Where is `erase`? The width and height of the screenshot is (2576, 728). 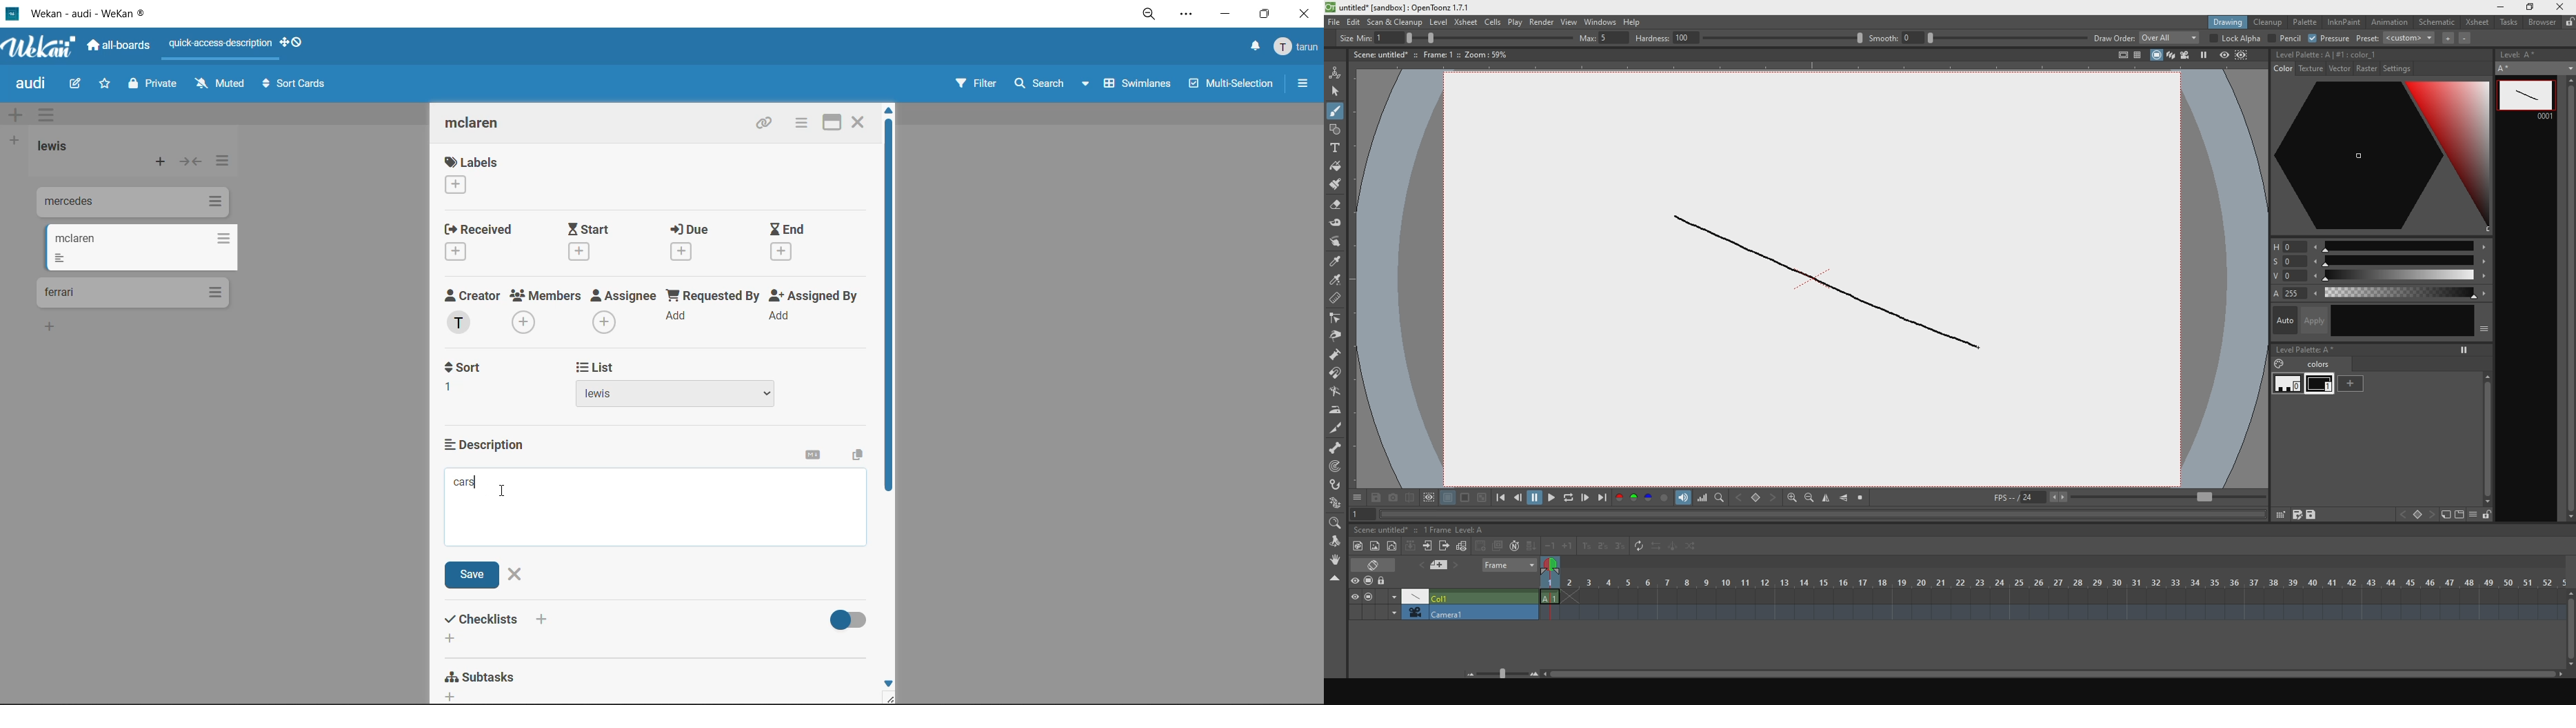 erase is located at coordinates (1382, 565).